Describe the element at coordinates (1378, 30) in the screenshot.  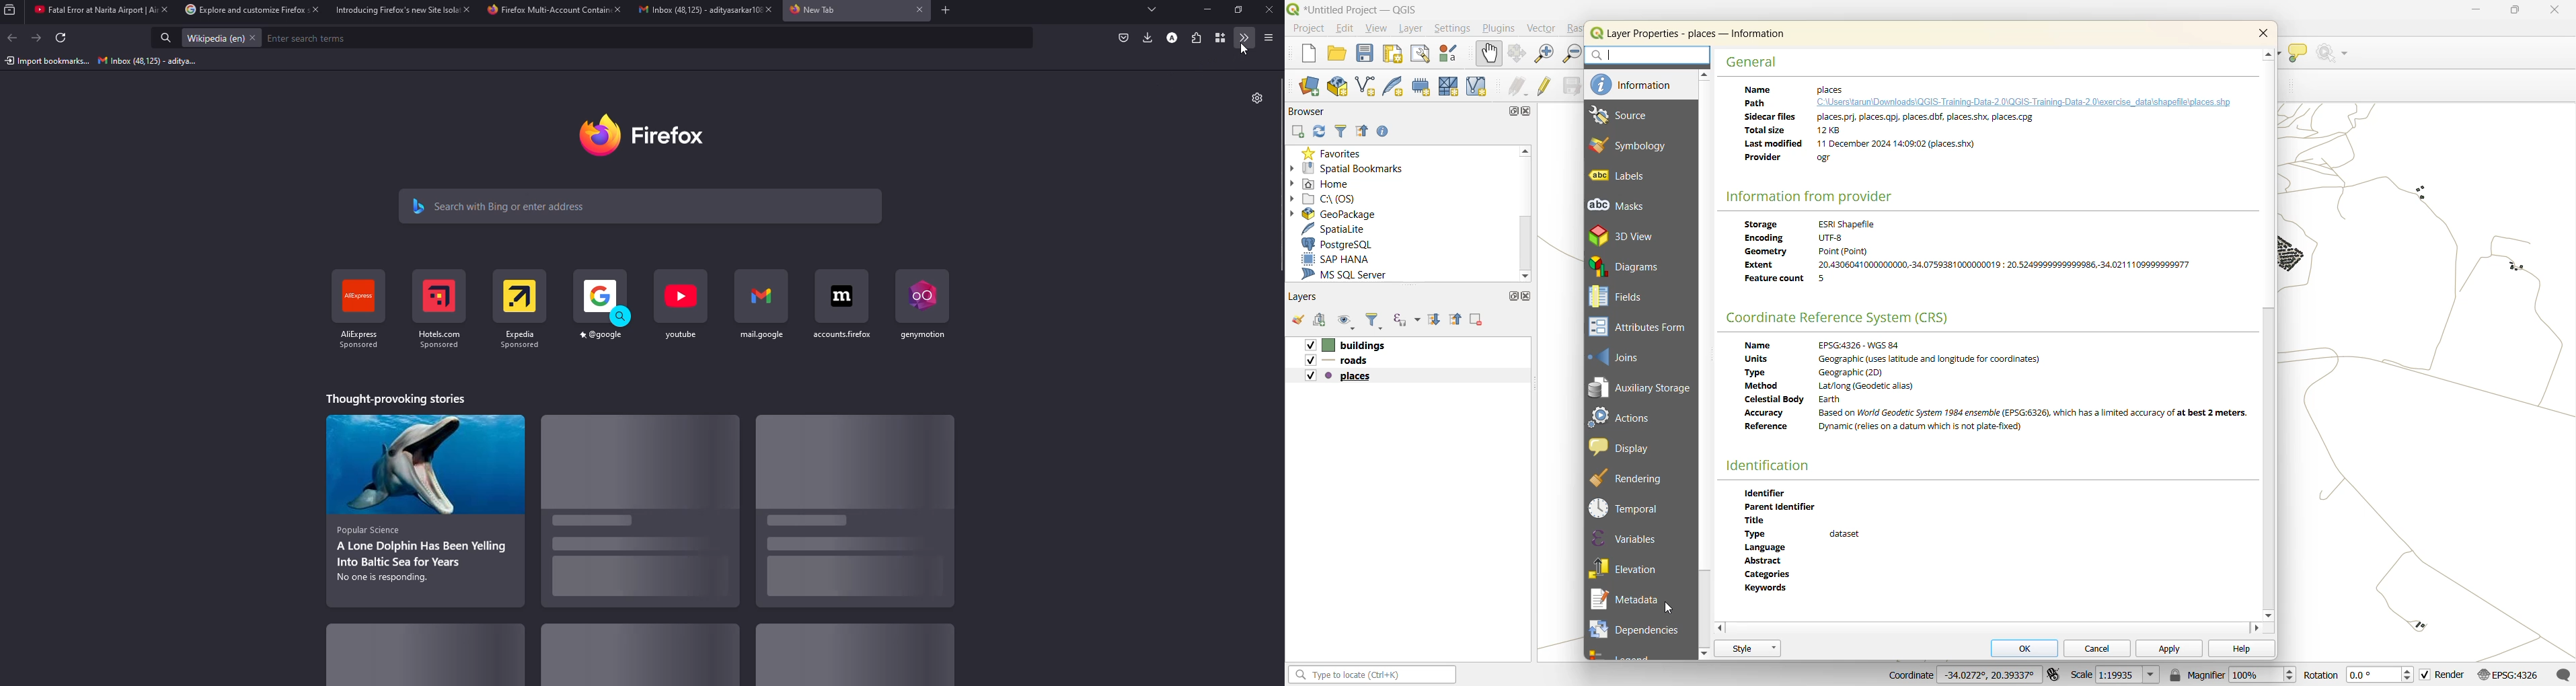
I see `view` at that location.